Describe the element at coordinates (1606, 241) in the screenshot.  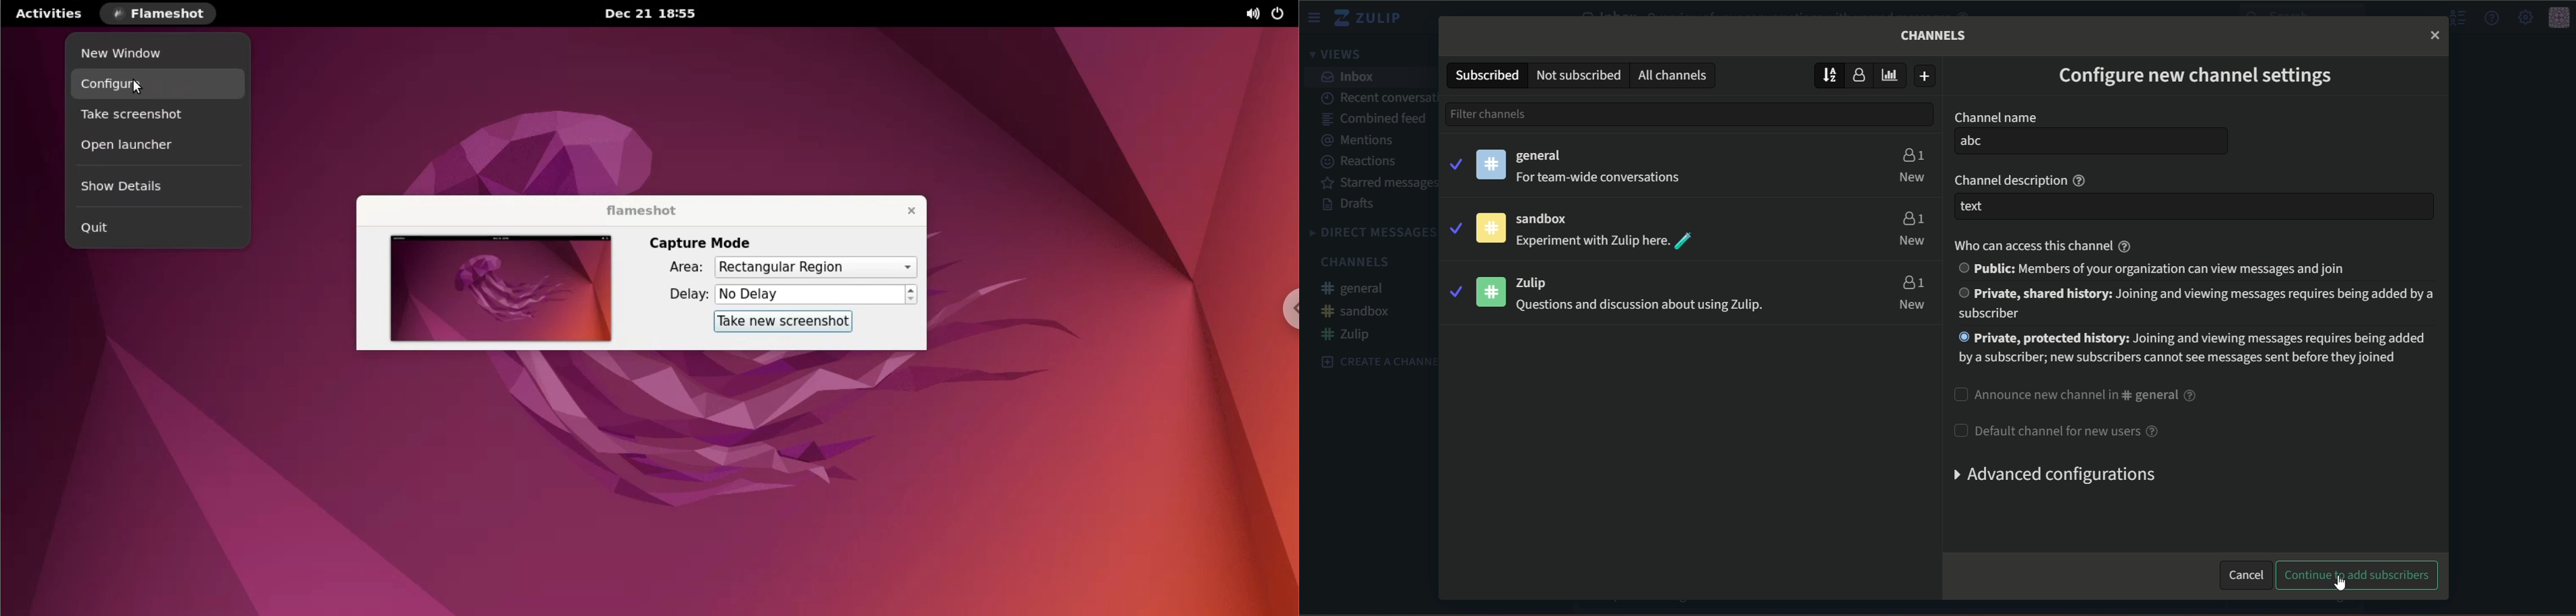
I see `experiment with zulip here` at that location.